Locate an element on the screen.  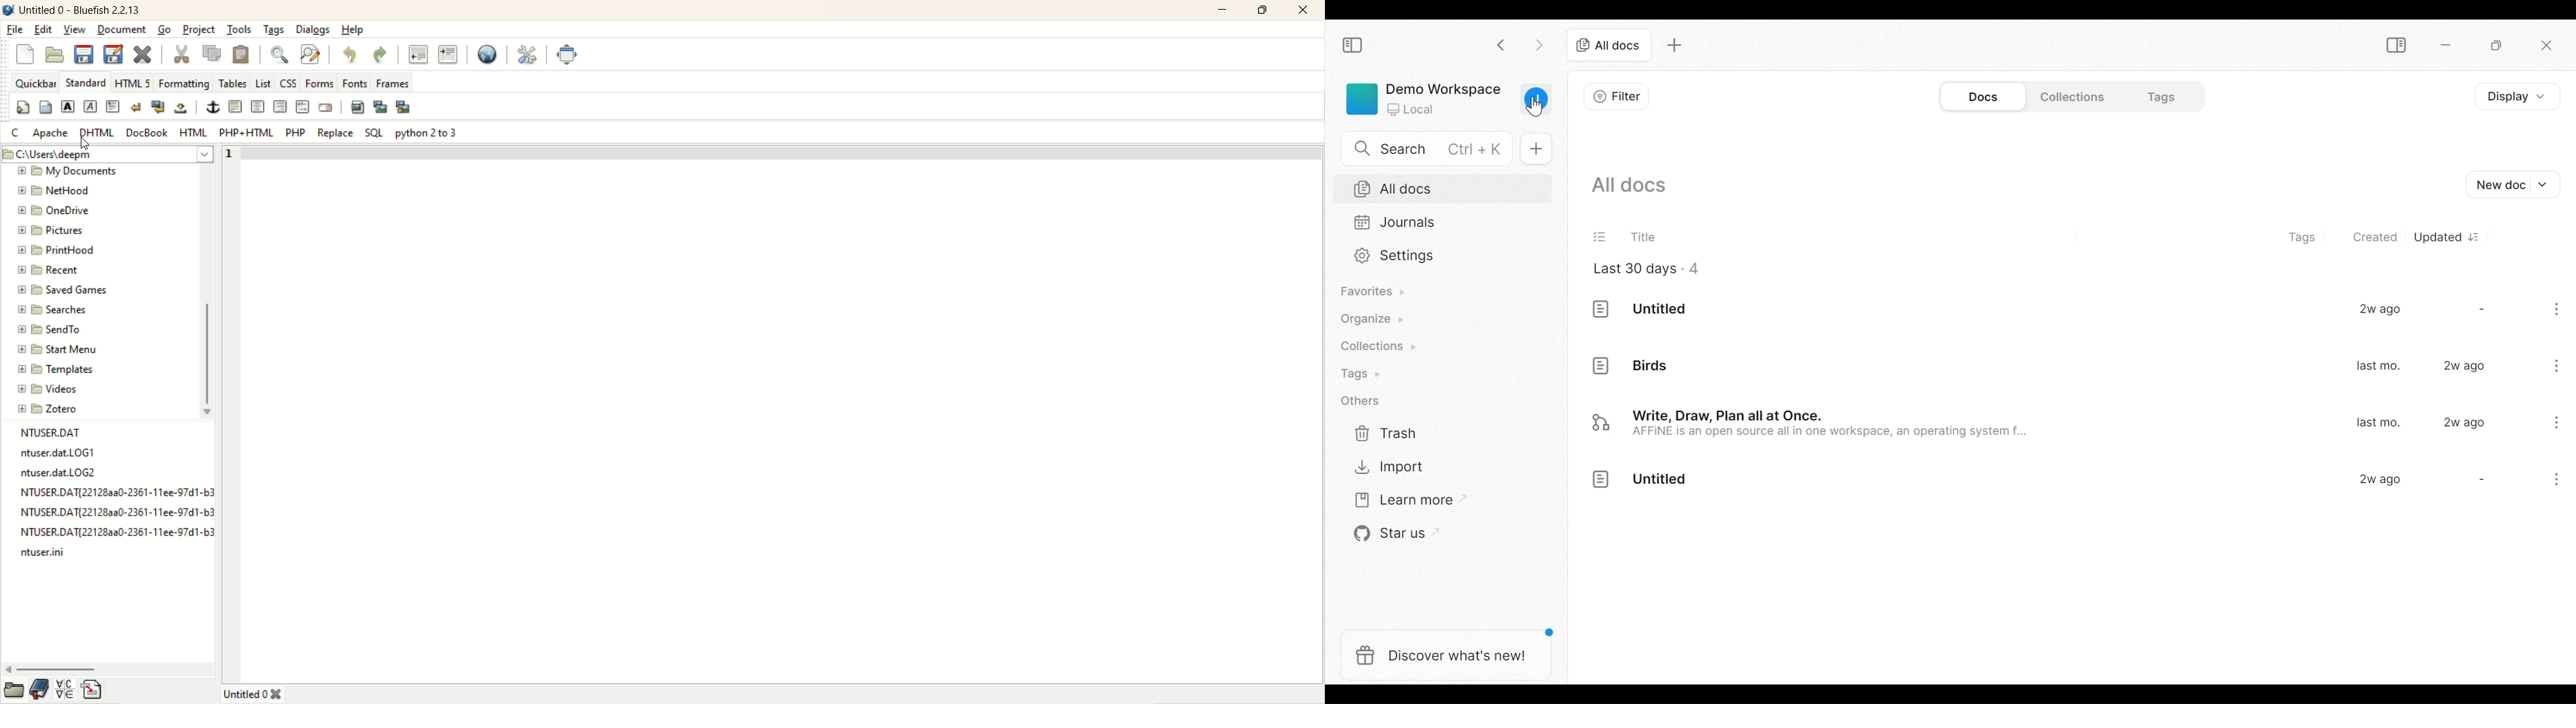
file is located at coordinates (61, 453).